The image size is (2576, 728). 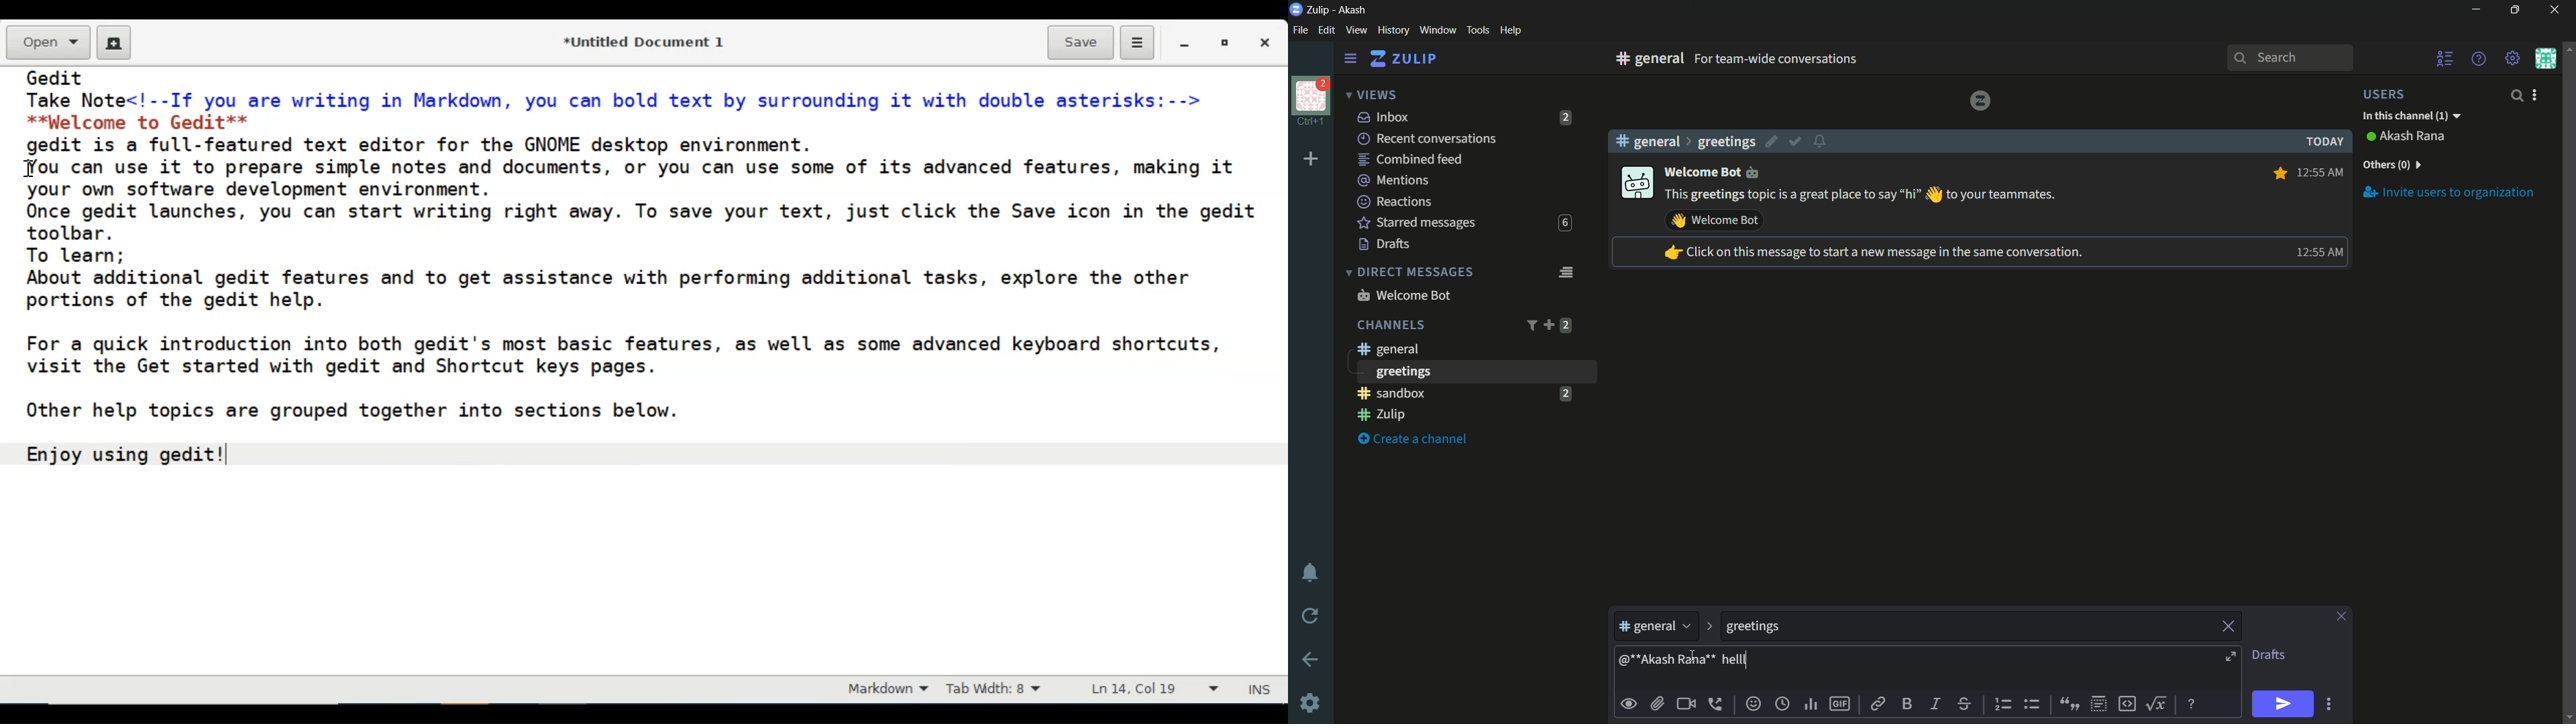 What do you see at coordinates (1311, 615) in the screenshot?
I see `reload` at bounding box center [1311, 615].